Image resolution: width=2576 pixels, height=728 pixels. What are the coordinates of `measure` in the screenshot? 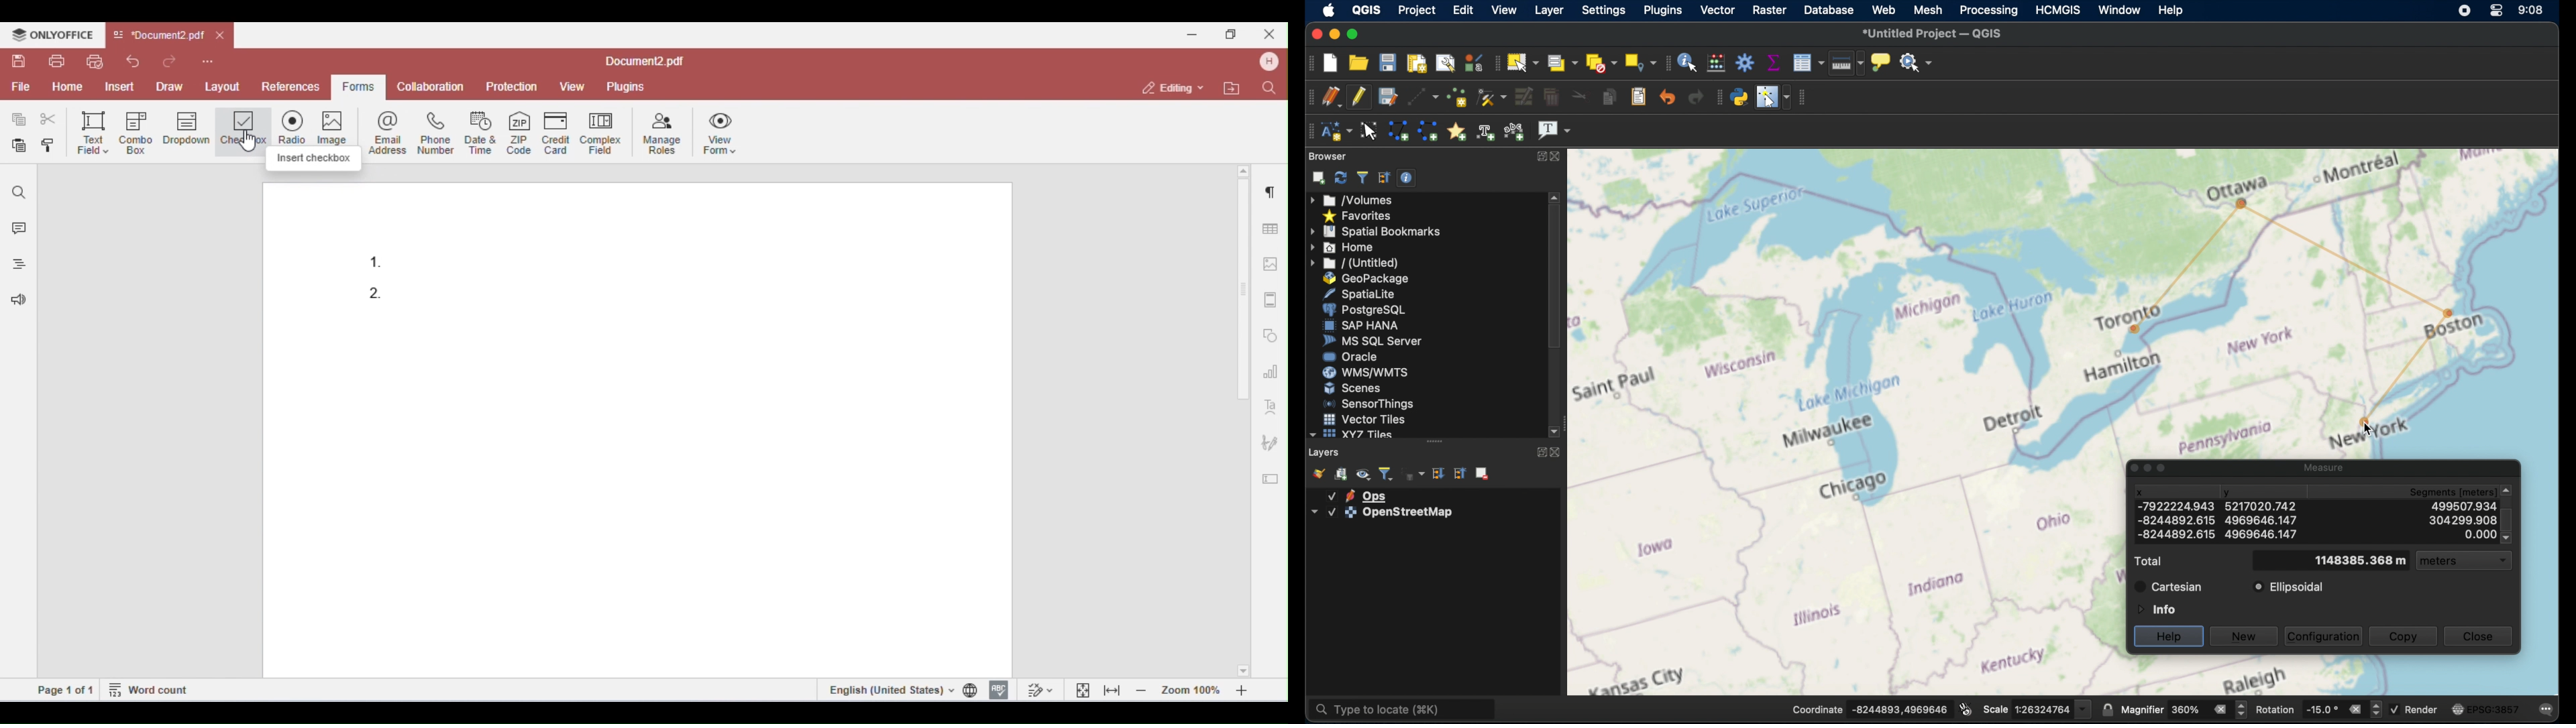 It's located at (2321, 466).